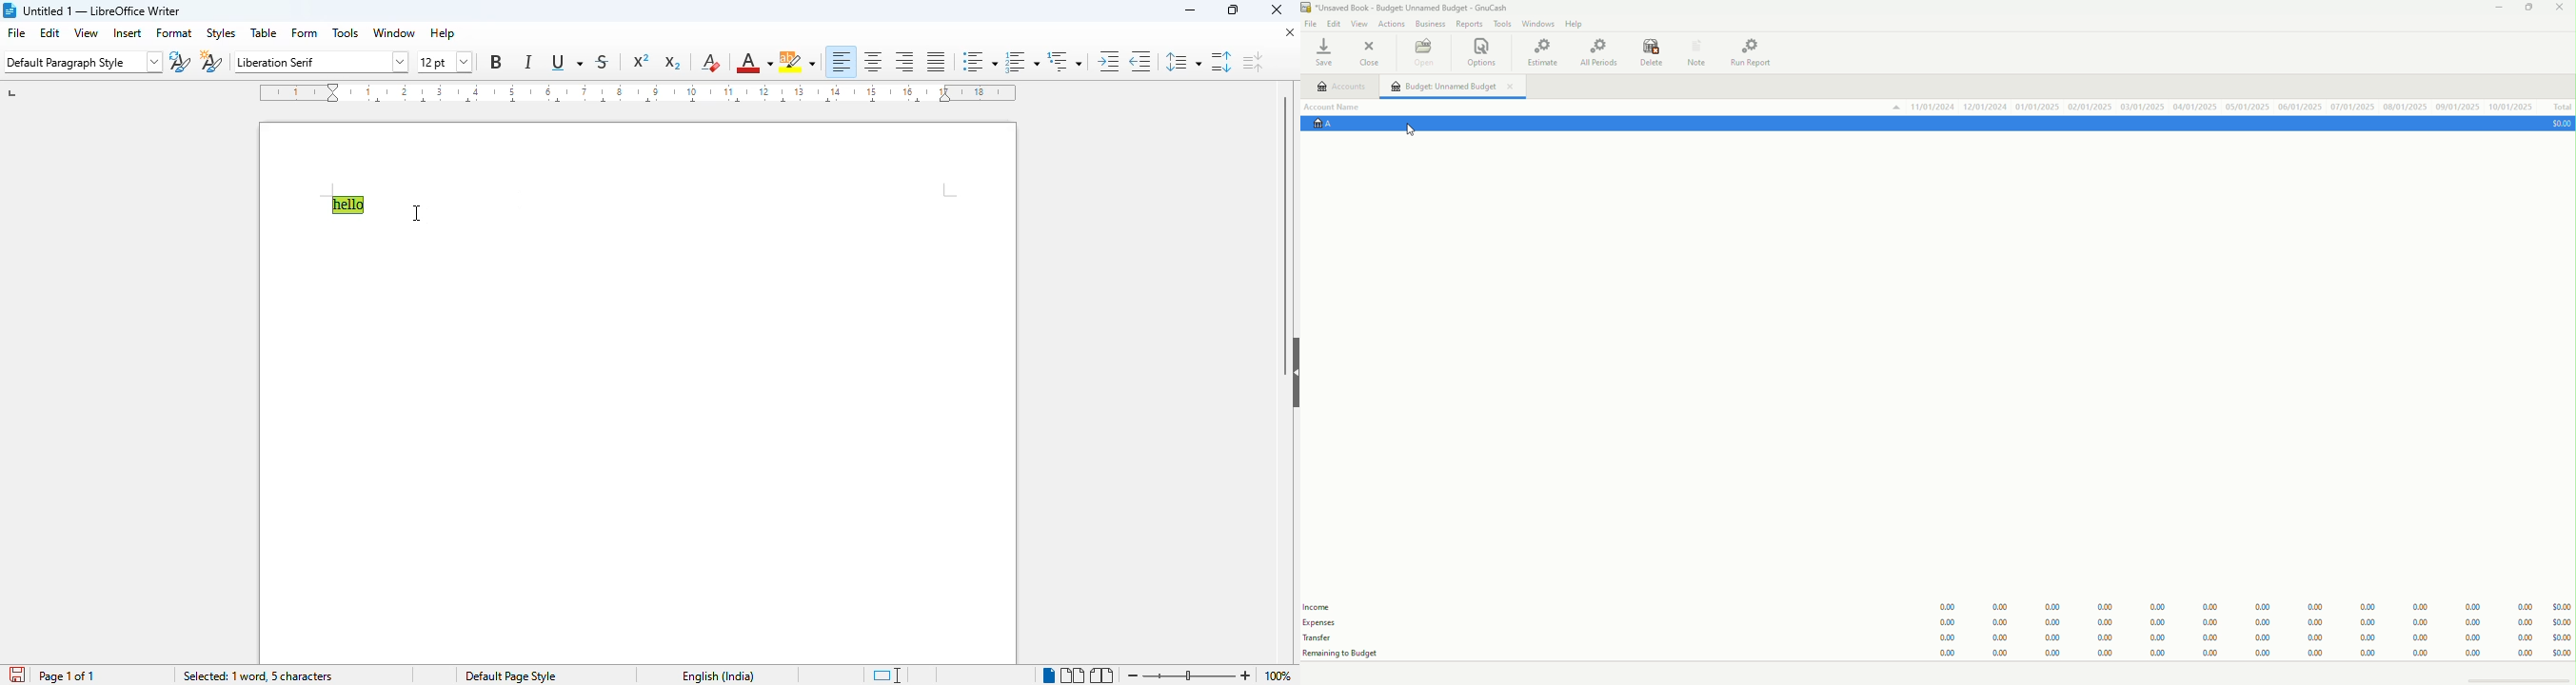 The image size is (2576, 700). Describe the element at coordinates (1320, 609) in the screenshot. I see `Income` at that location.